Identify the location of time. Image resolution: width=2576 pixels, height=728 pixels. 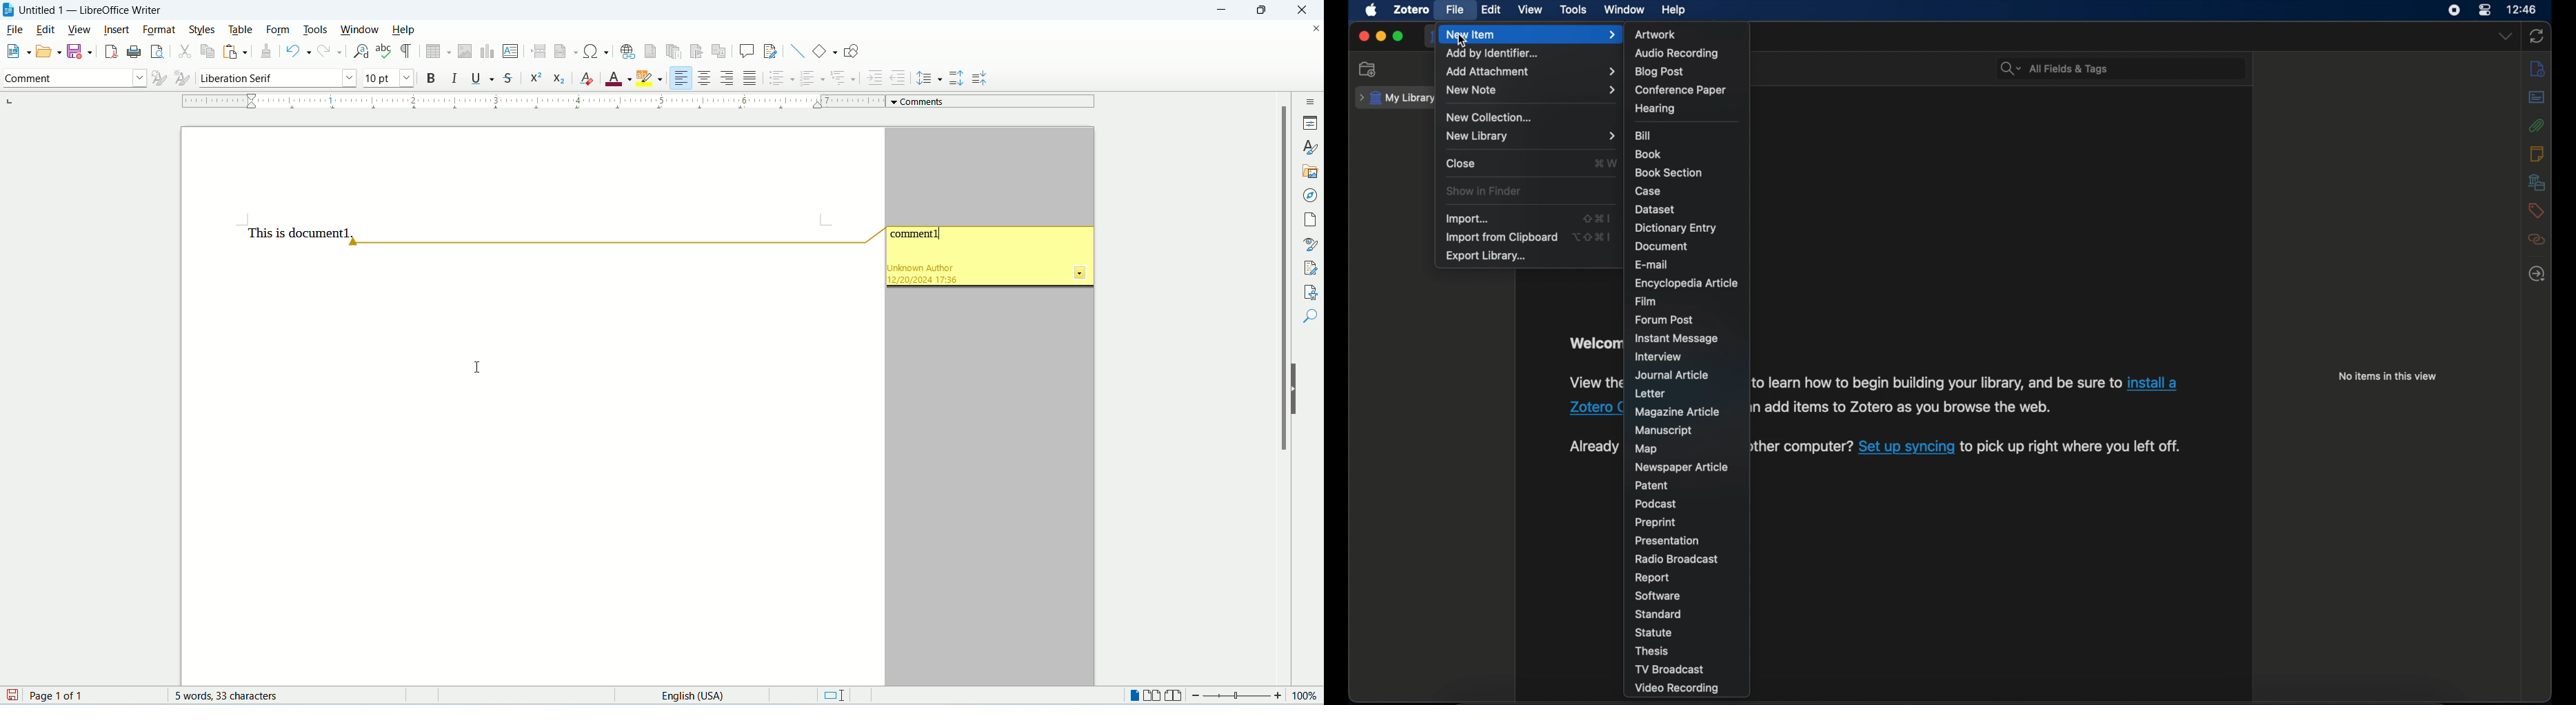
(2522, 9).